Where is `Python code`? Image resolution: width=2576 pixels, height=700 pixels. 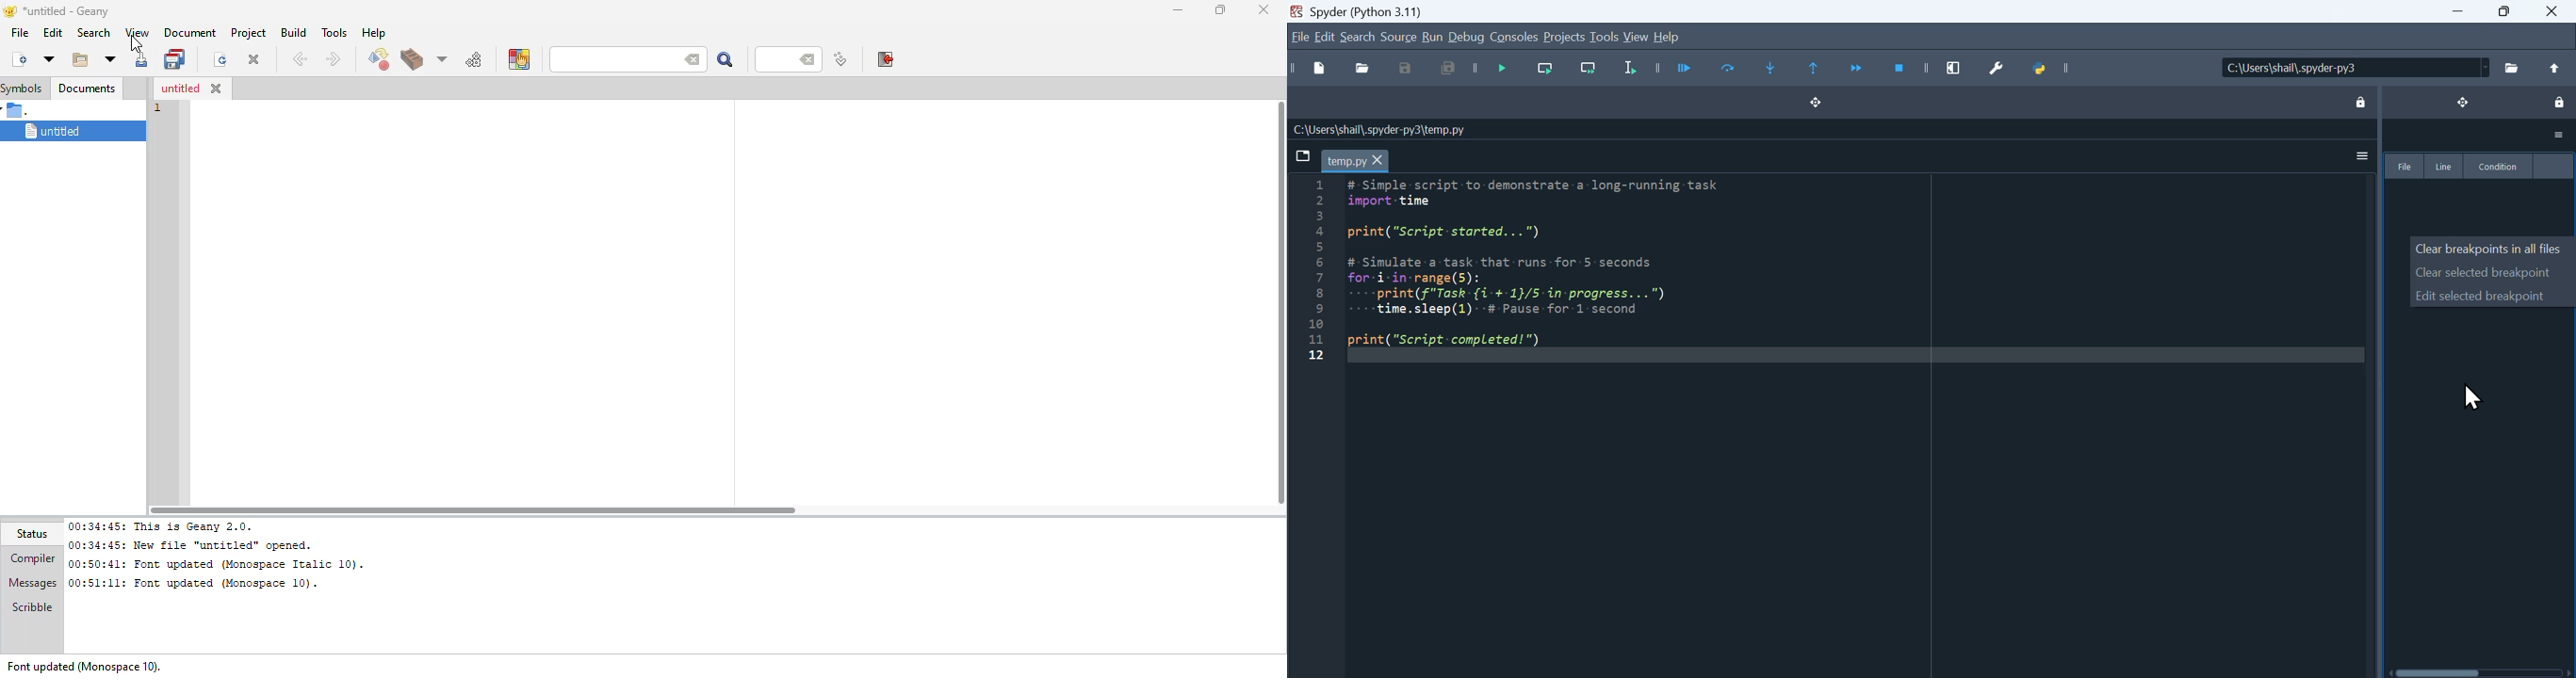
Python code is located at coordinates (1575, 283).